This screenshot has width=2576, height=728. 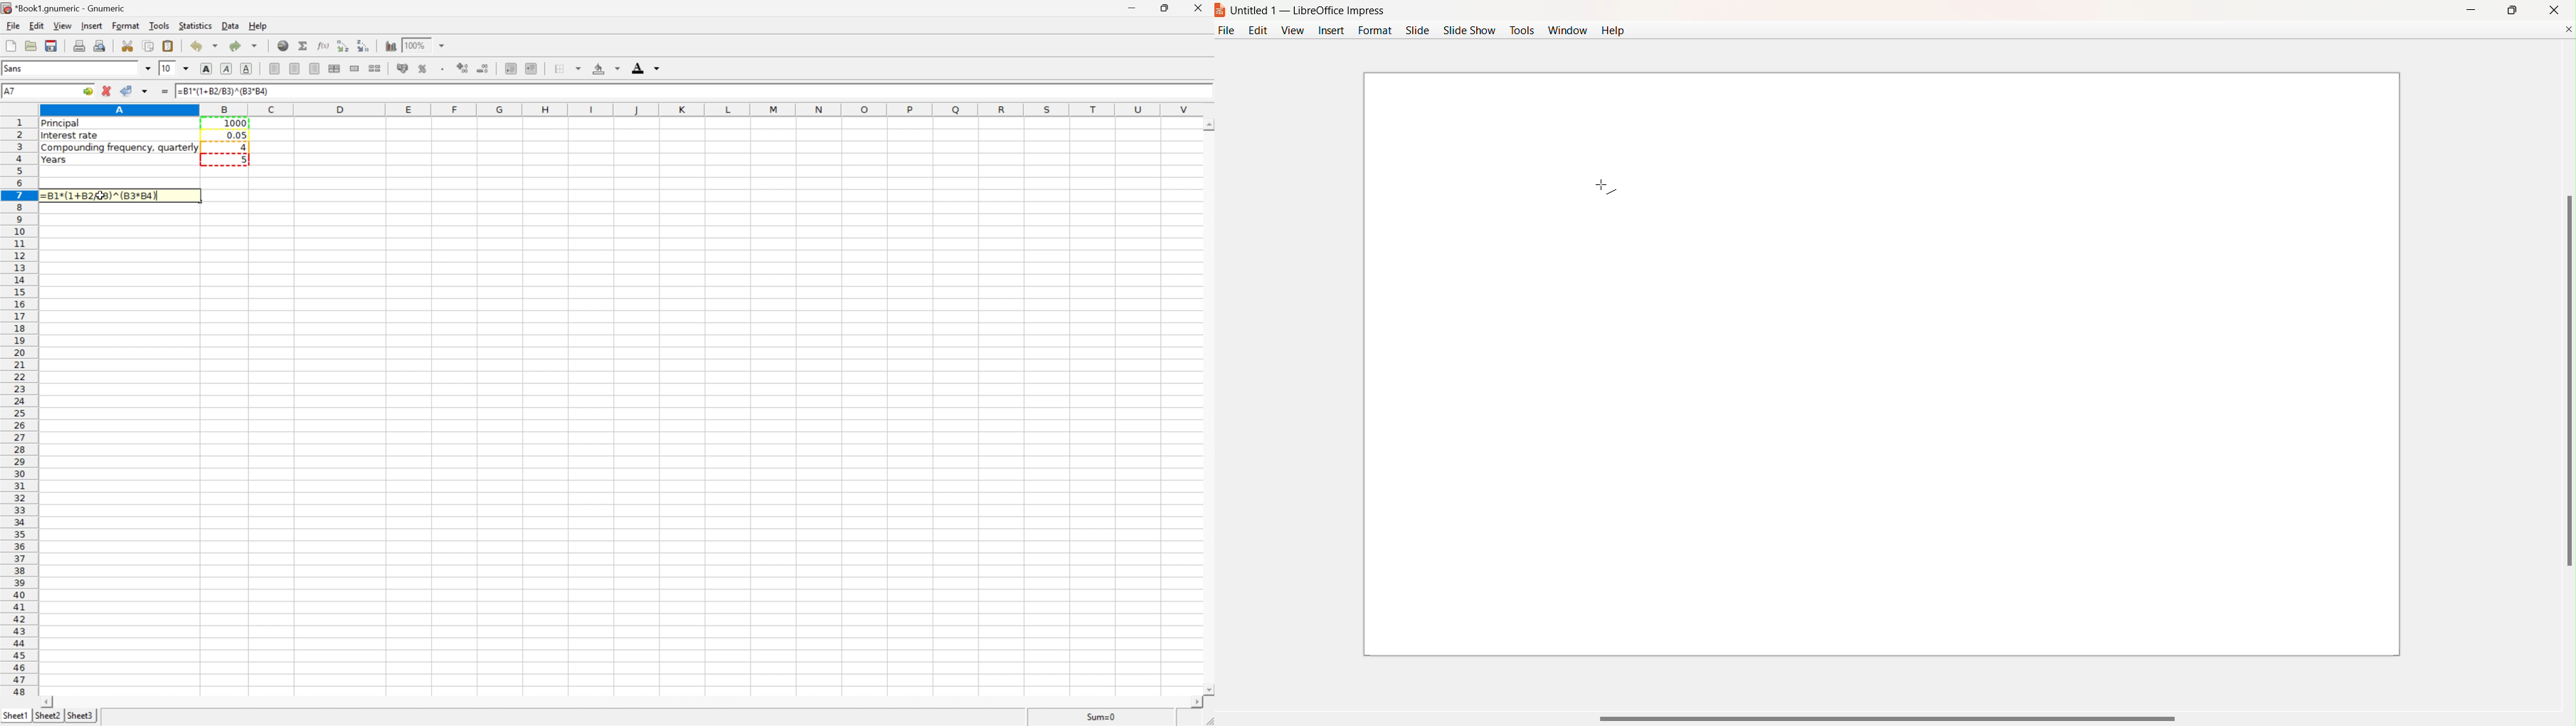 What do you see at coordinates (624, 109) in the screenshot?
I see `column number` at bounding box center [624, 109].